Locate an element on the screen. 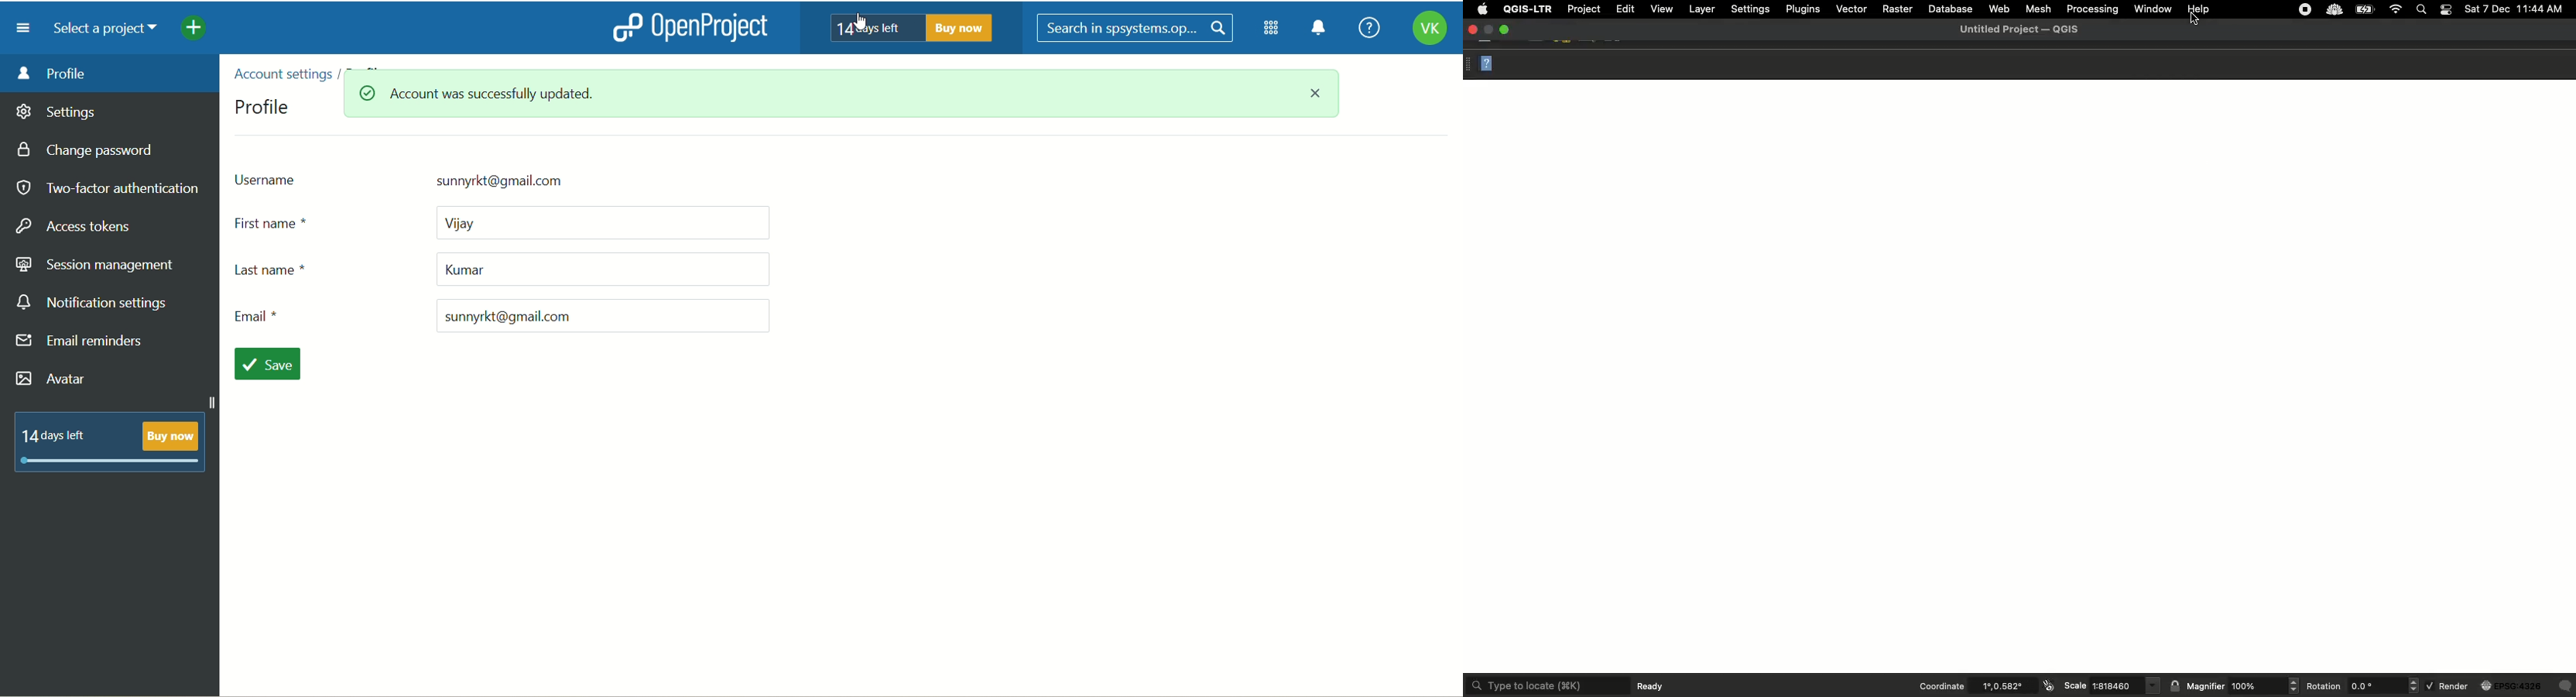  Maximize is located at coordinates (1505, 29).